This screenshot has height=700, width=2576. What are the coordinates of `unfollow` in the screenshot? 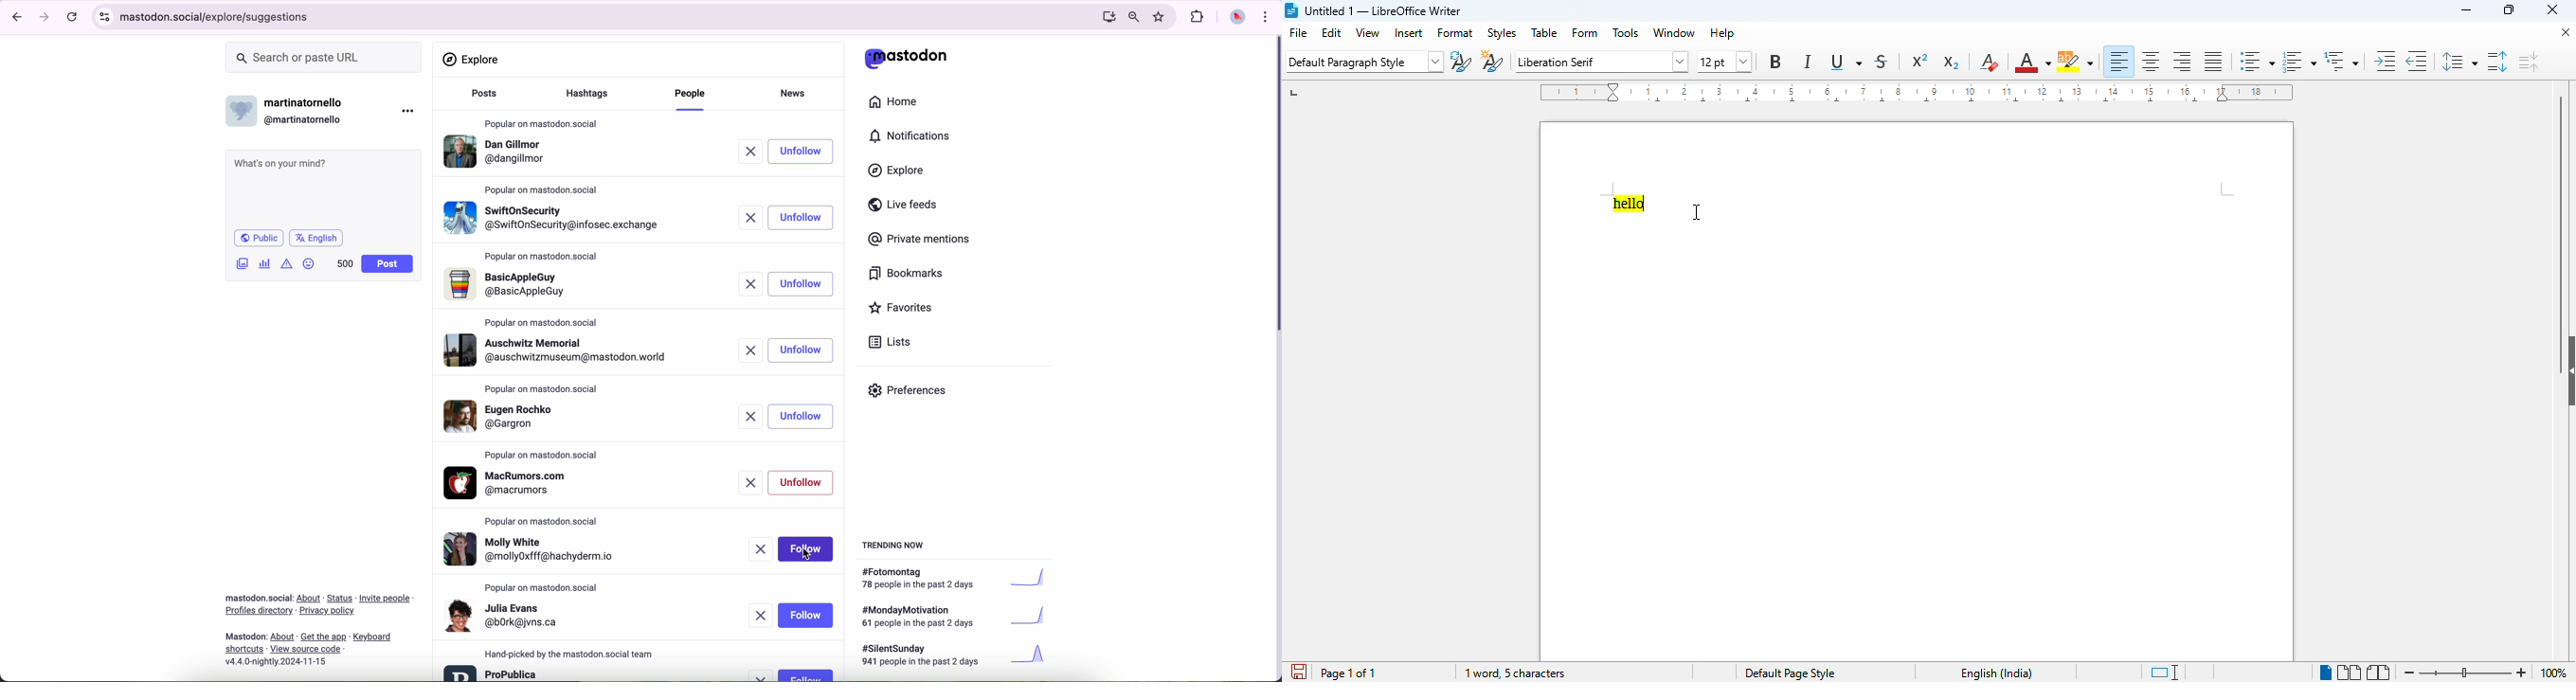 It's located at (802, 284).